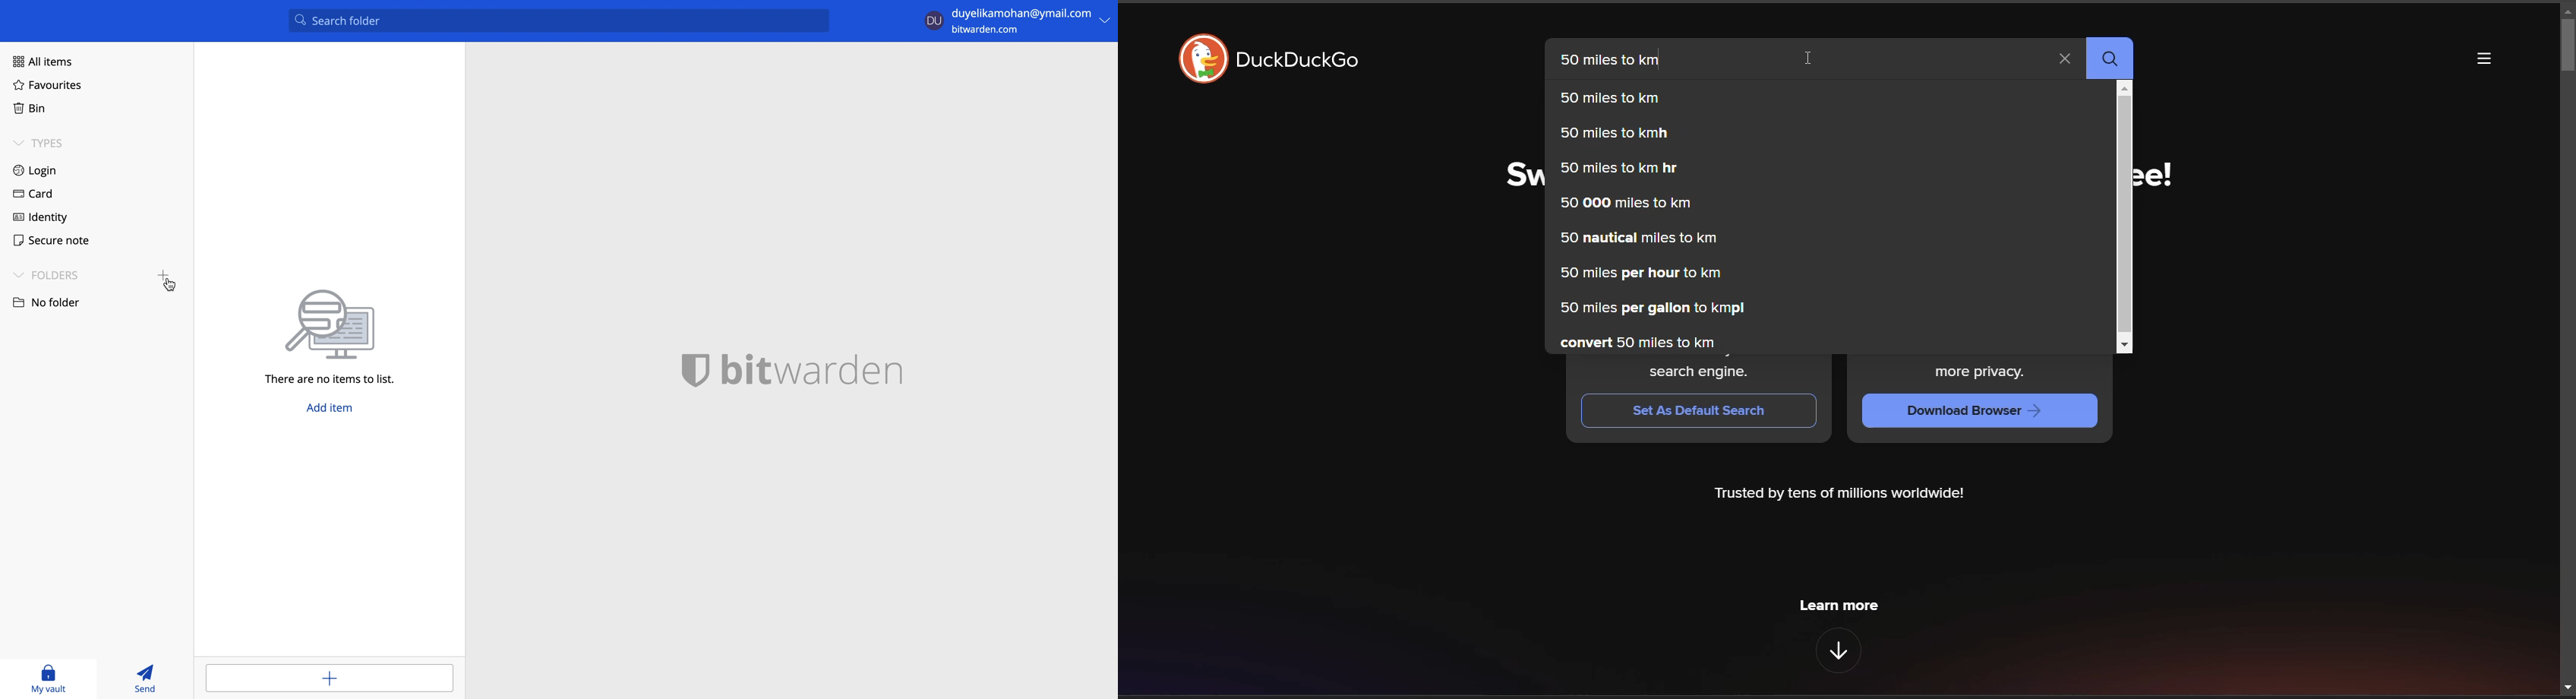 This screenshot has width=2576, height=700. What do you see at coordinates (1698, 410) in the screenshot?
I see `Set As Default Search` at bounding box center [1698, 410].